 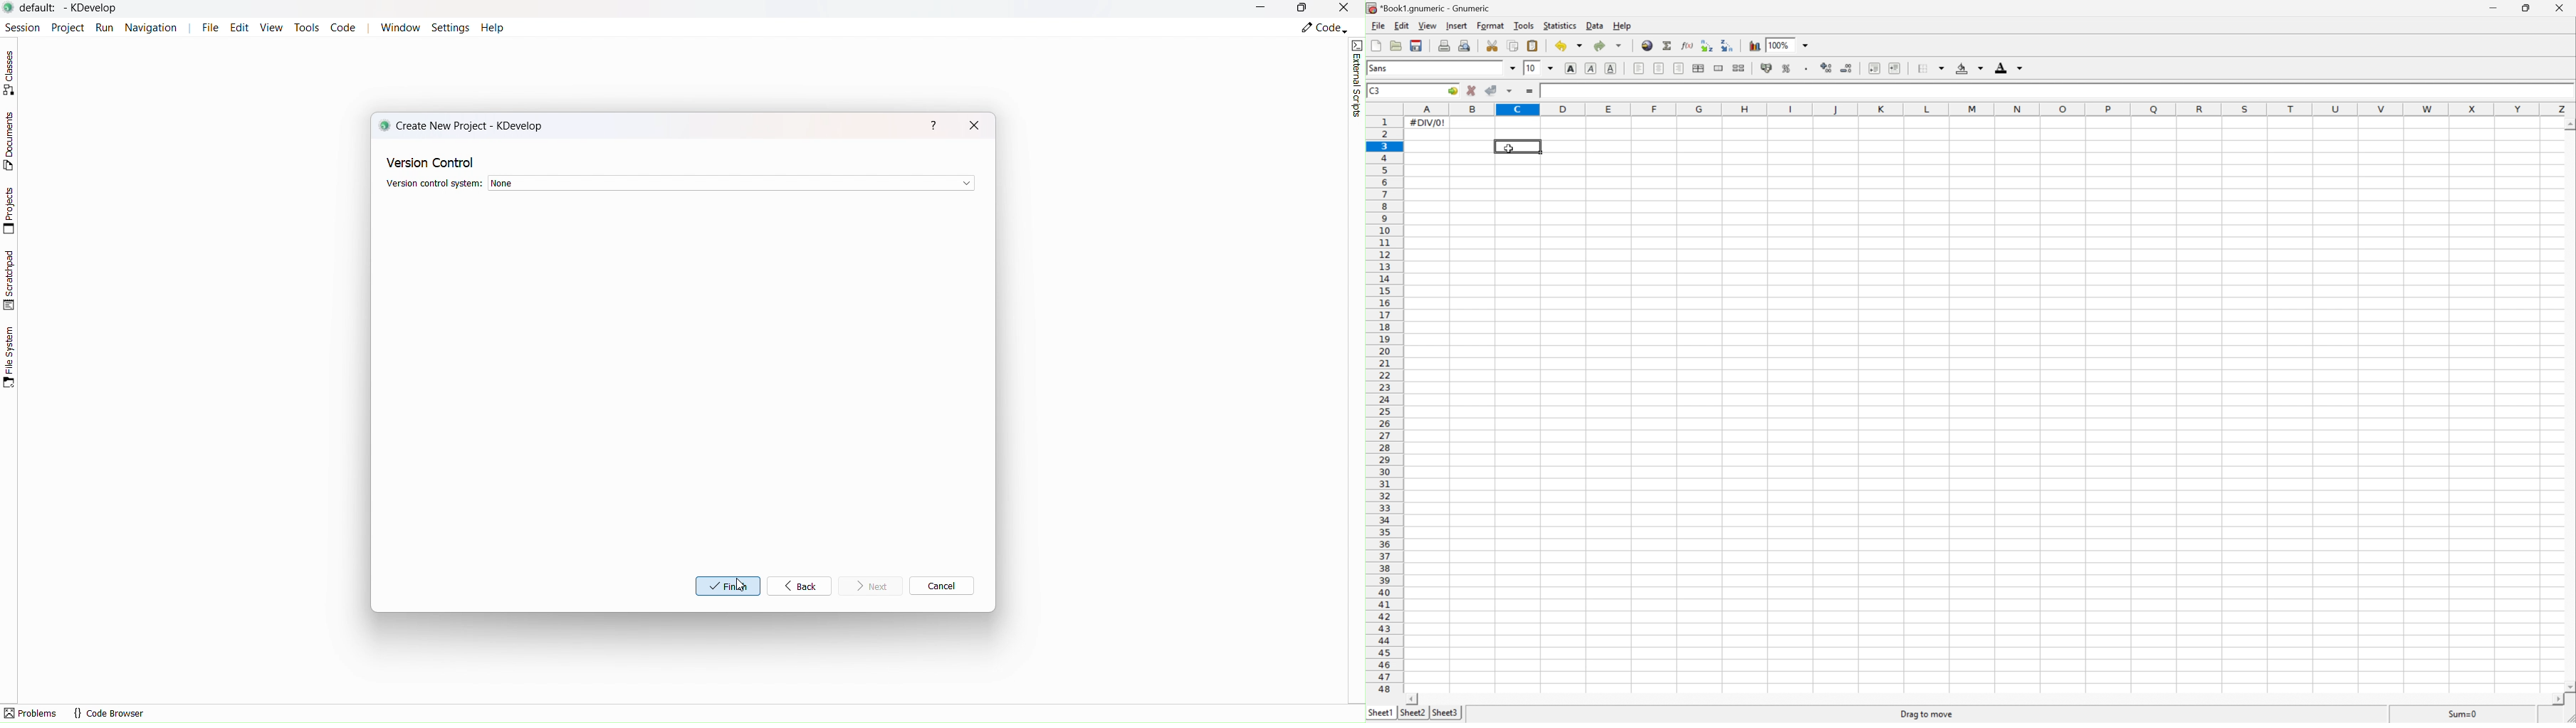 I want to click on #DIV/0!, so click(x=1429, y=123).